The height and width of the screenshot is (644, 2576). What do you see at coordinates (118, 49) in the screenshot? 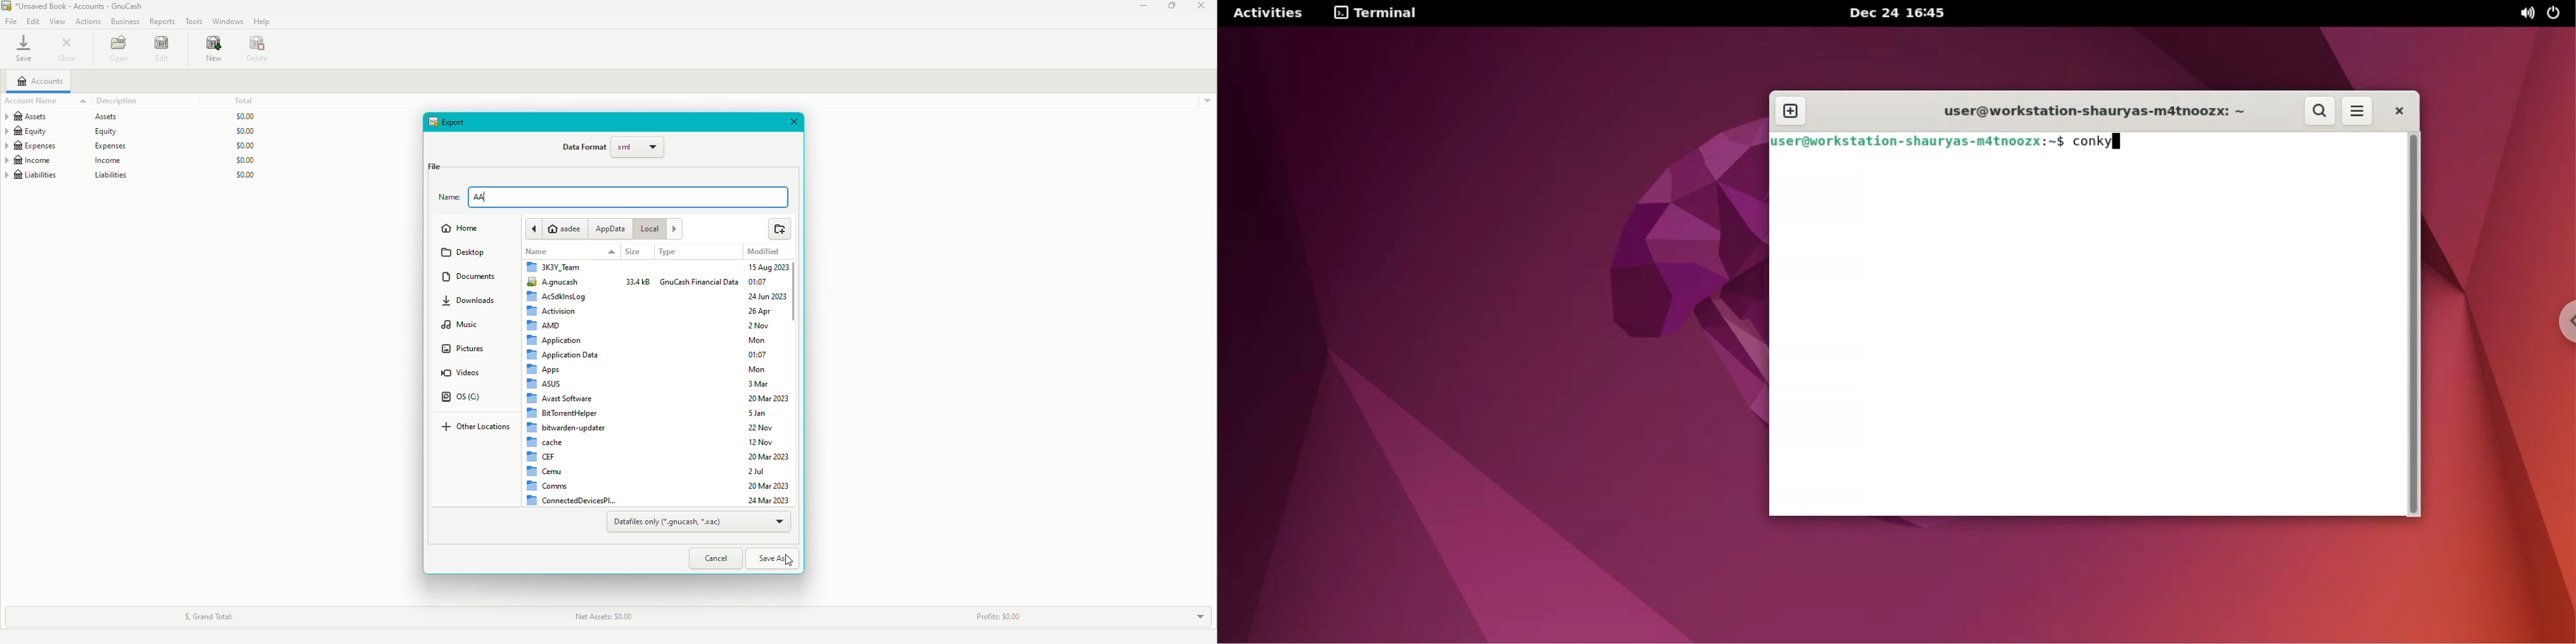
I see `Open` at bounding box center [118, 49].